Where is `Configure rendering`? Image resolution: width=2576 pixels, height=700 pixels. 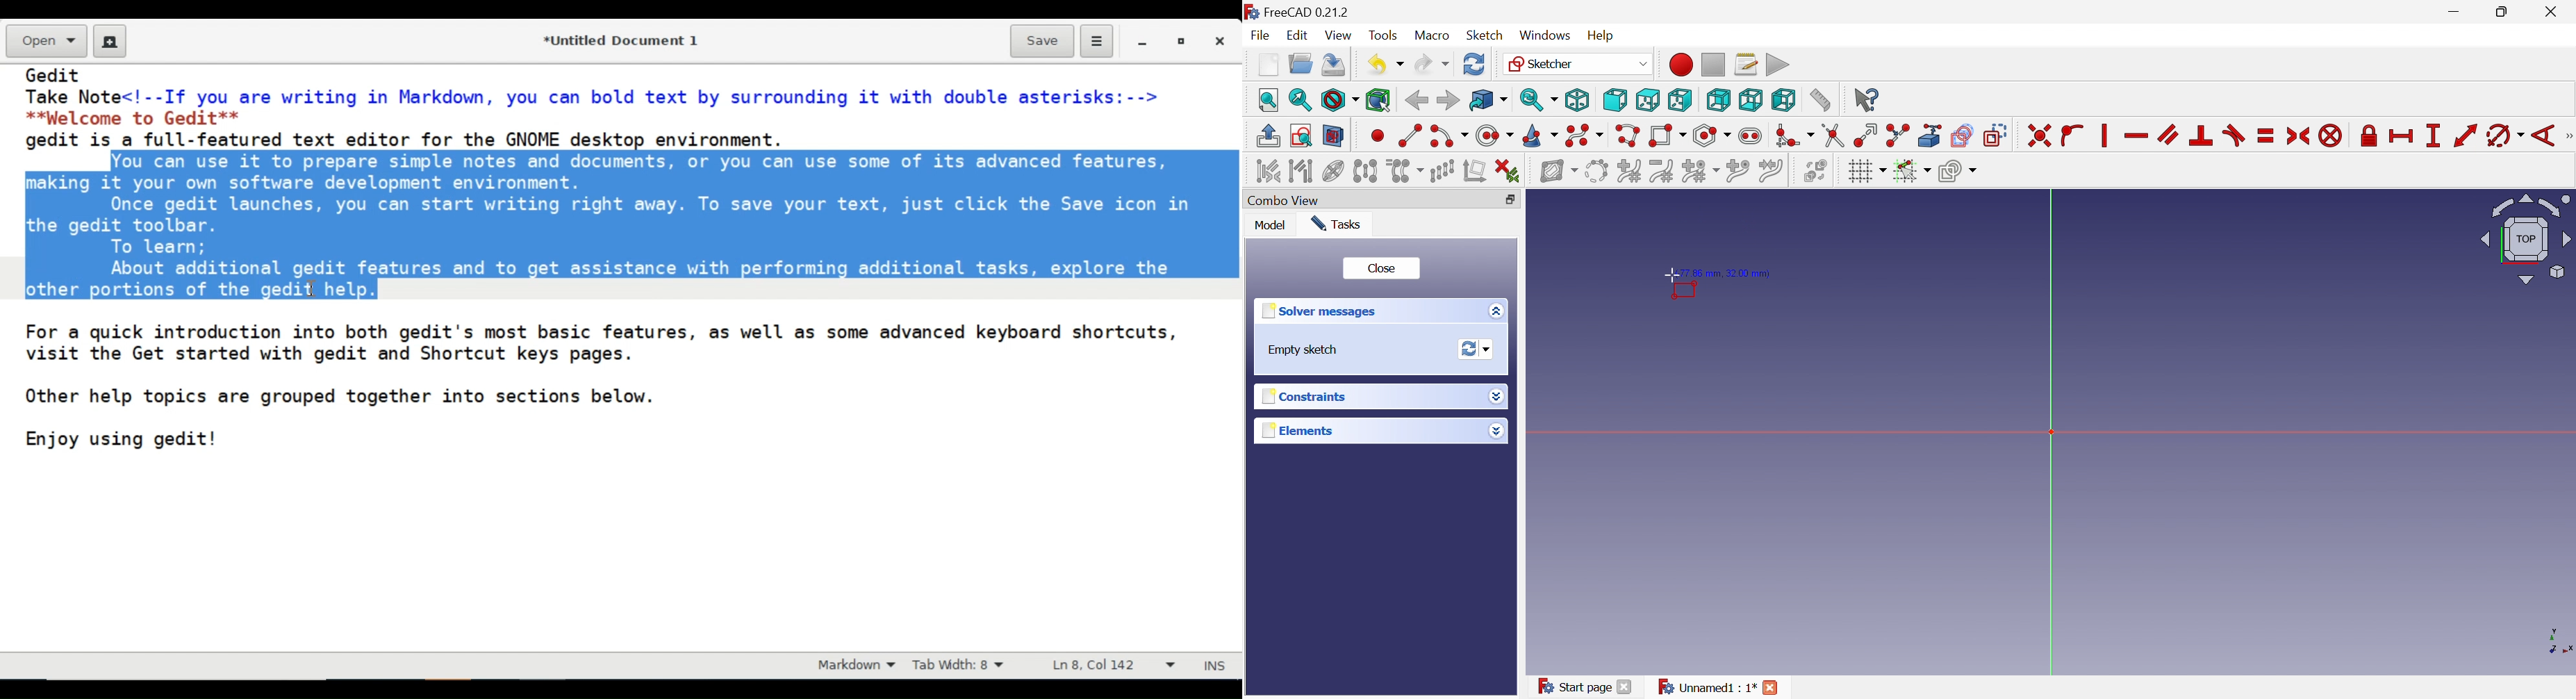
Configure rendering is located at coordinates (1958, 173).